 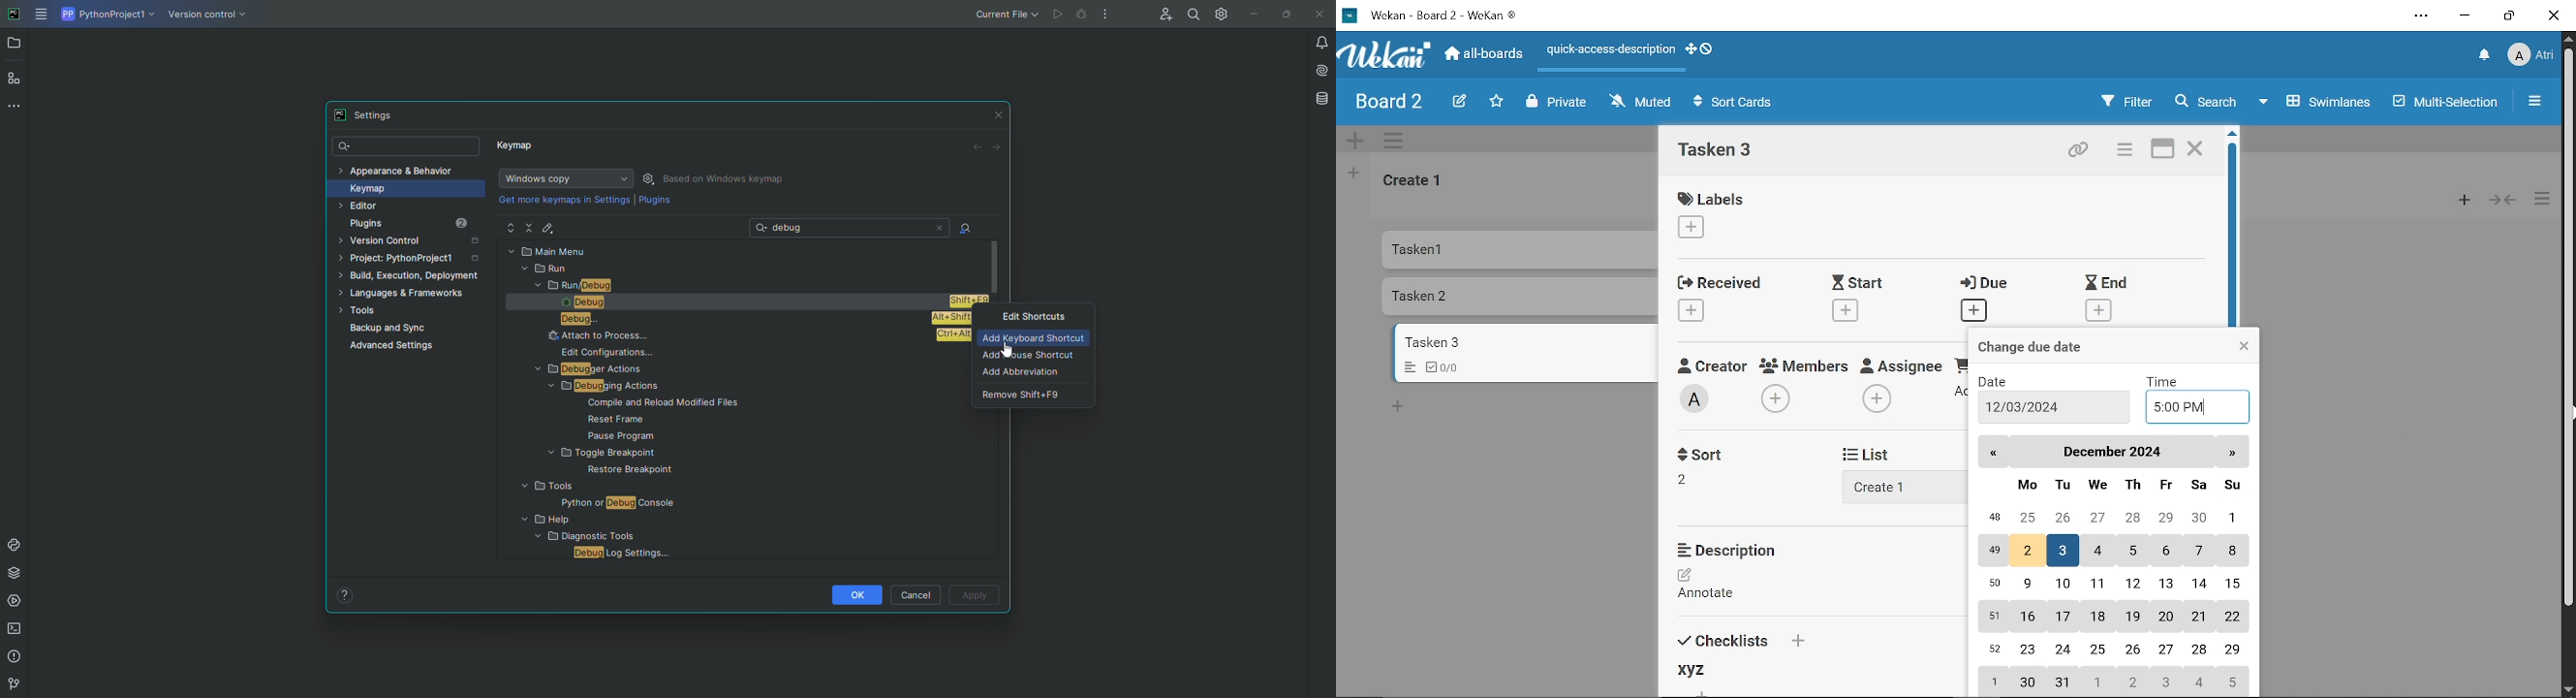 What do you see at coordinates (1691, 669) in the screenshot?
I see `xyz` at bounding box center [1691, 669].